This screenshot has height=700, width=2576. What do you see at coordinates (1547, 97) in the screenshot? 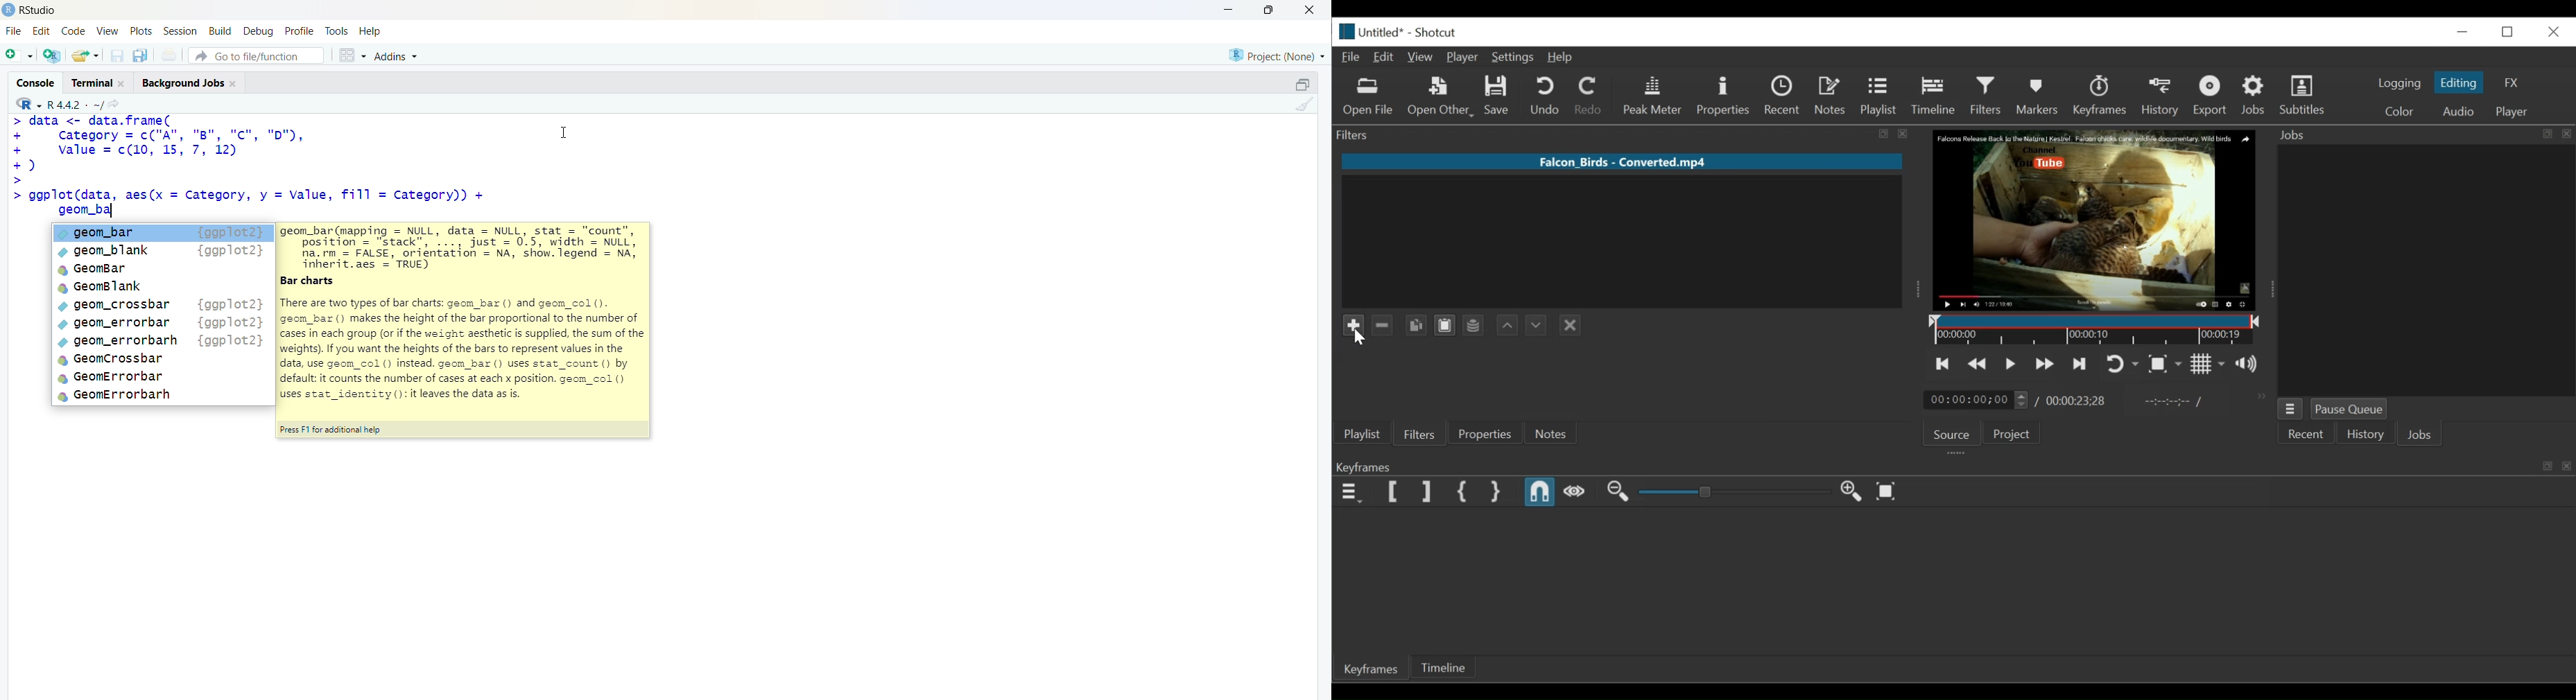
I see `Undo` at bounding box center [1547, 97].